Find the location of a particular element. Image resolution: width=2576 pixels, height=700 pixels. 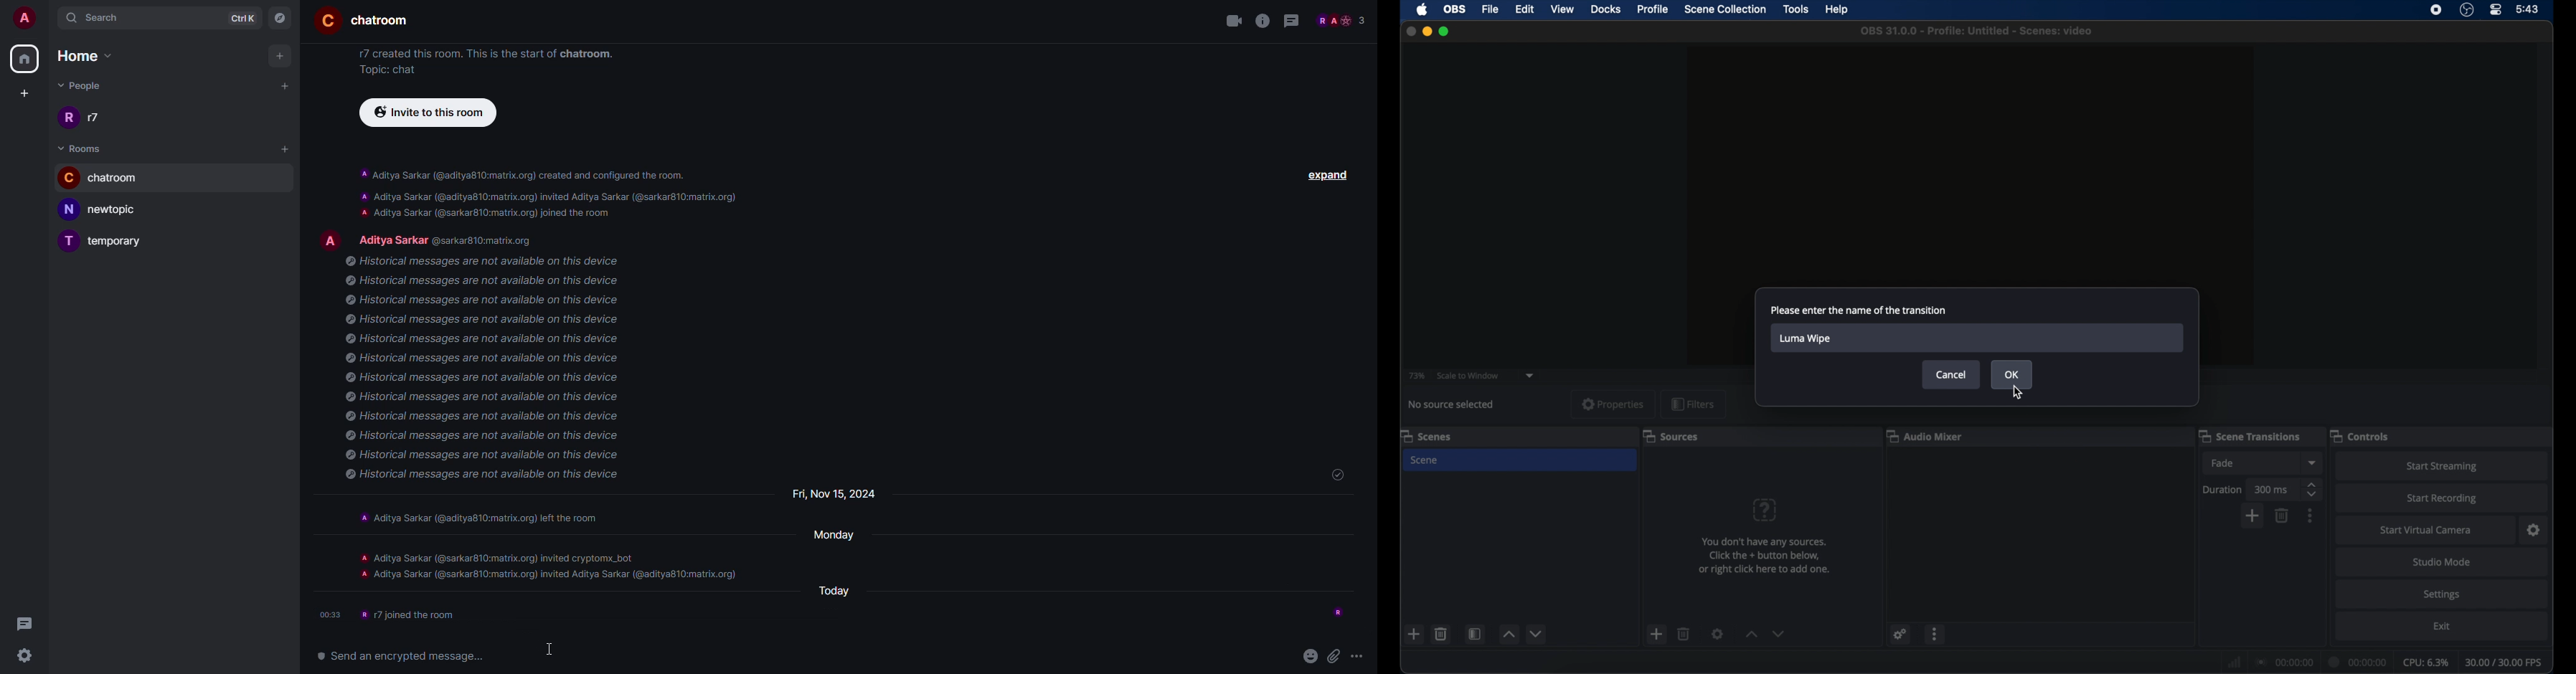

fps is located at coordinates (2504, 662).